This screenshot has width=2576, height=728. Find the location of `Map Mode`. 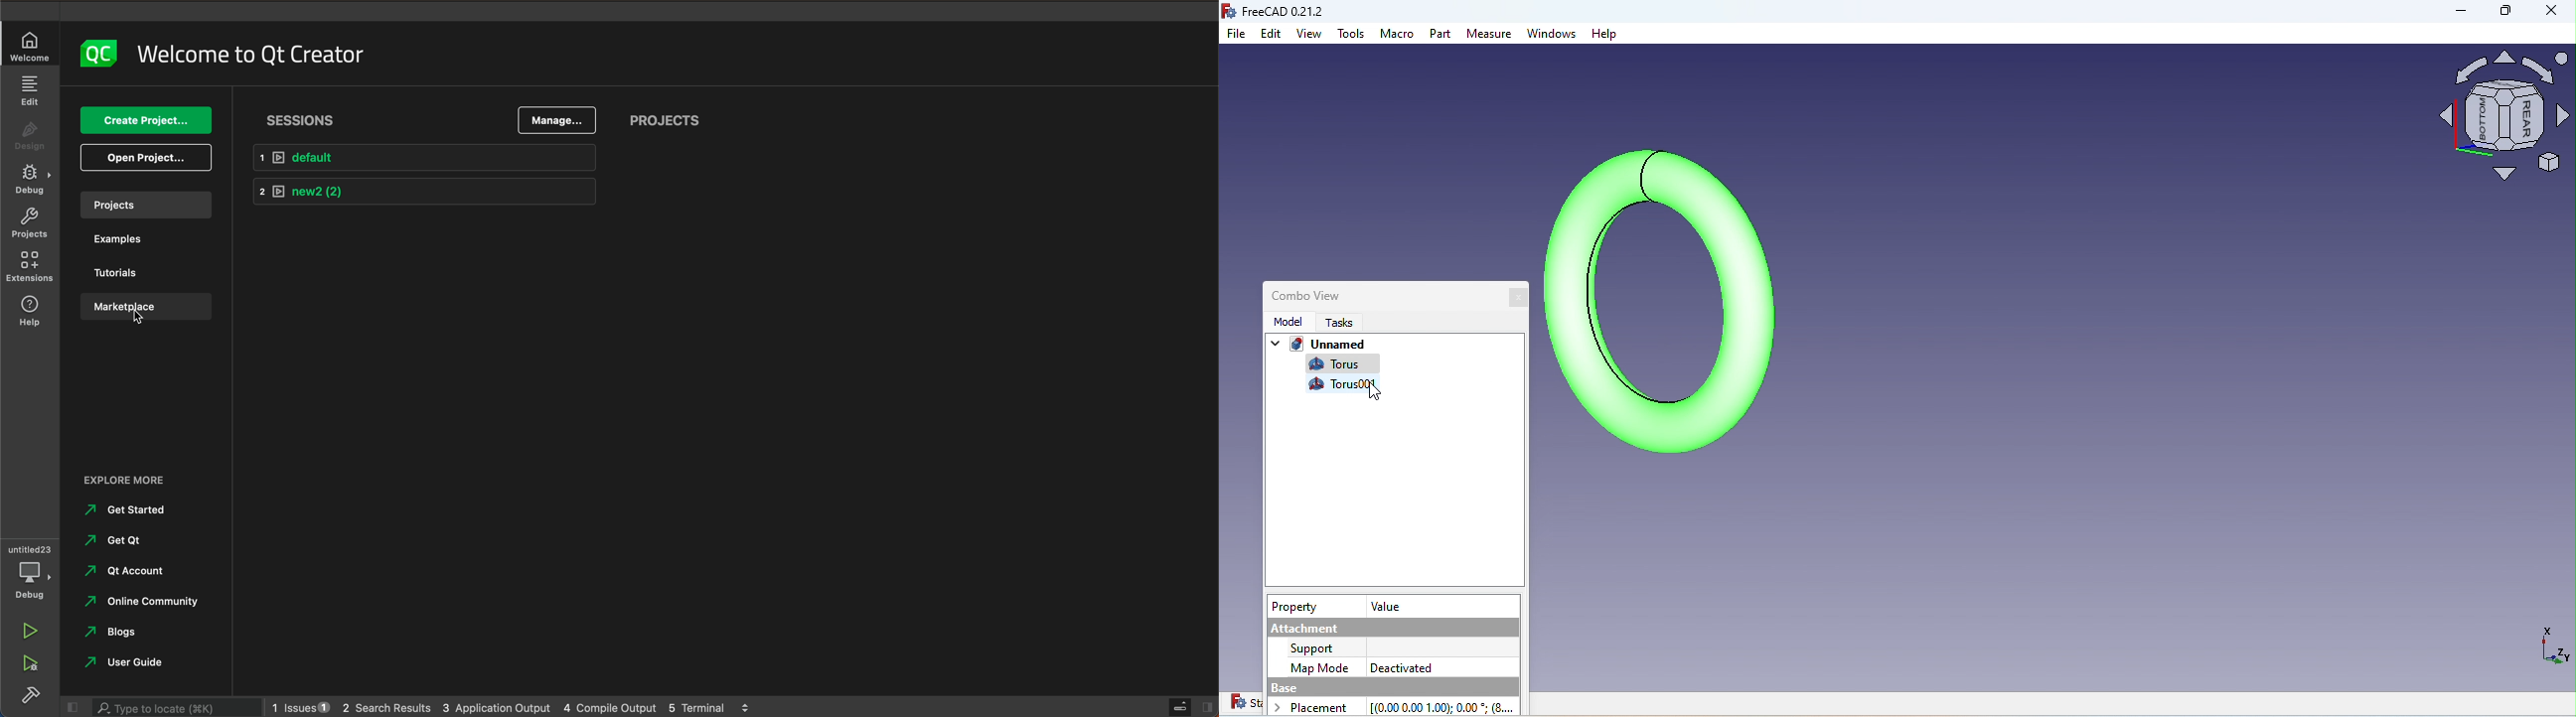

Map Mode is located at coordinates (1321, 666).